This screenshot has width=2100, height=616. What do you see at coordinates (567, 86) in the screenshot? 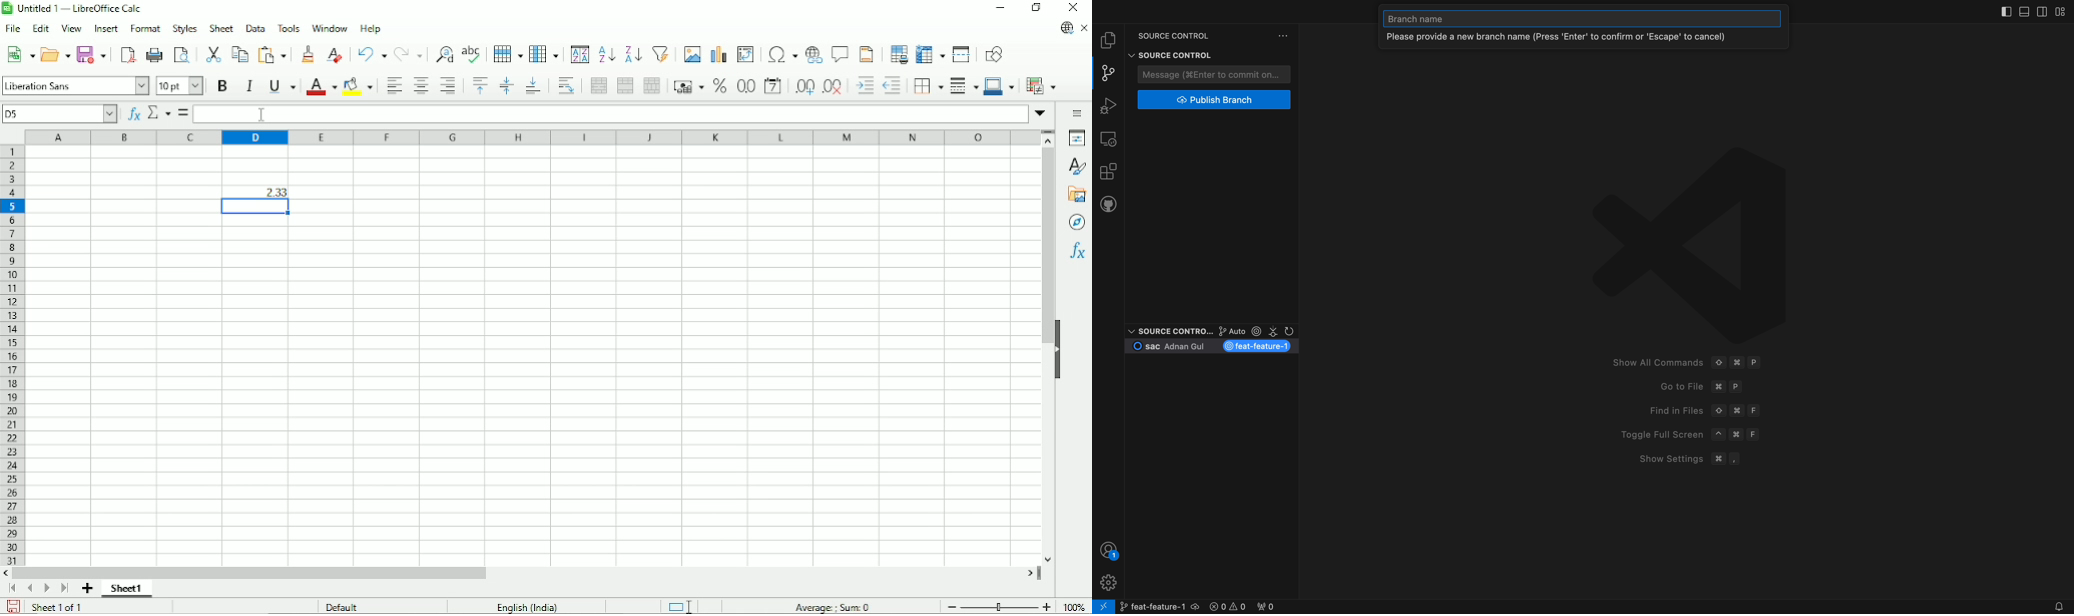
I see `Wrap text` at bounding box center [567, 86].